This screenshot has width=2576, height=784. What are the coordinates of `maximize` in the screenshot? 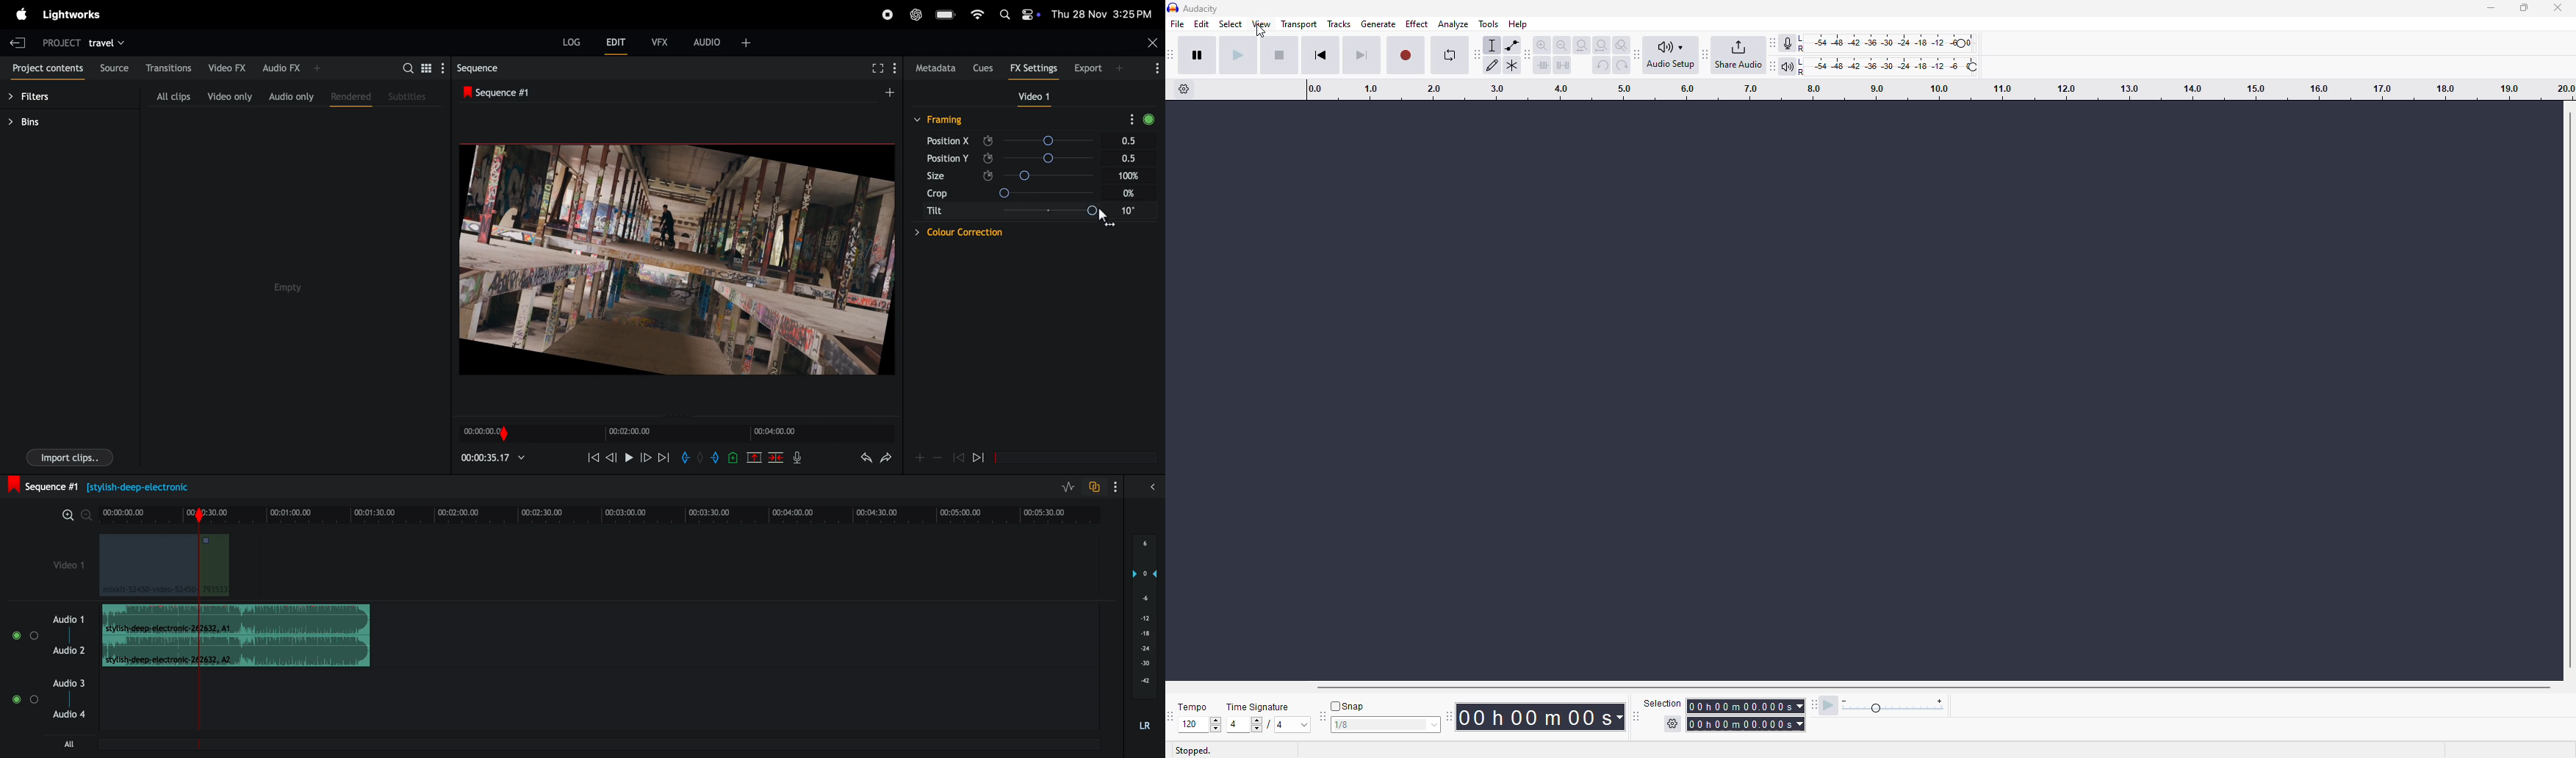 It's located at (2525, 7).